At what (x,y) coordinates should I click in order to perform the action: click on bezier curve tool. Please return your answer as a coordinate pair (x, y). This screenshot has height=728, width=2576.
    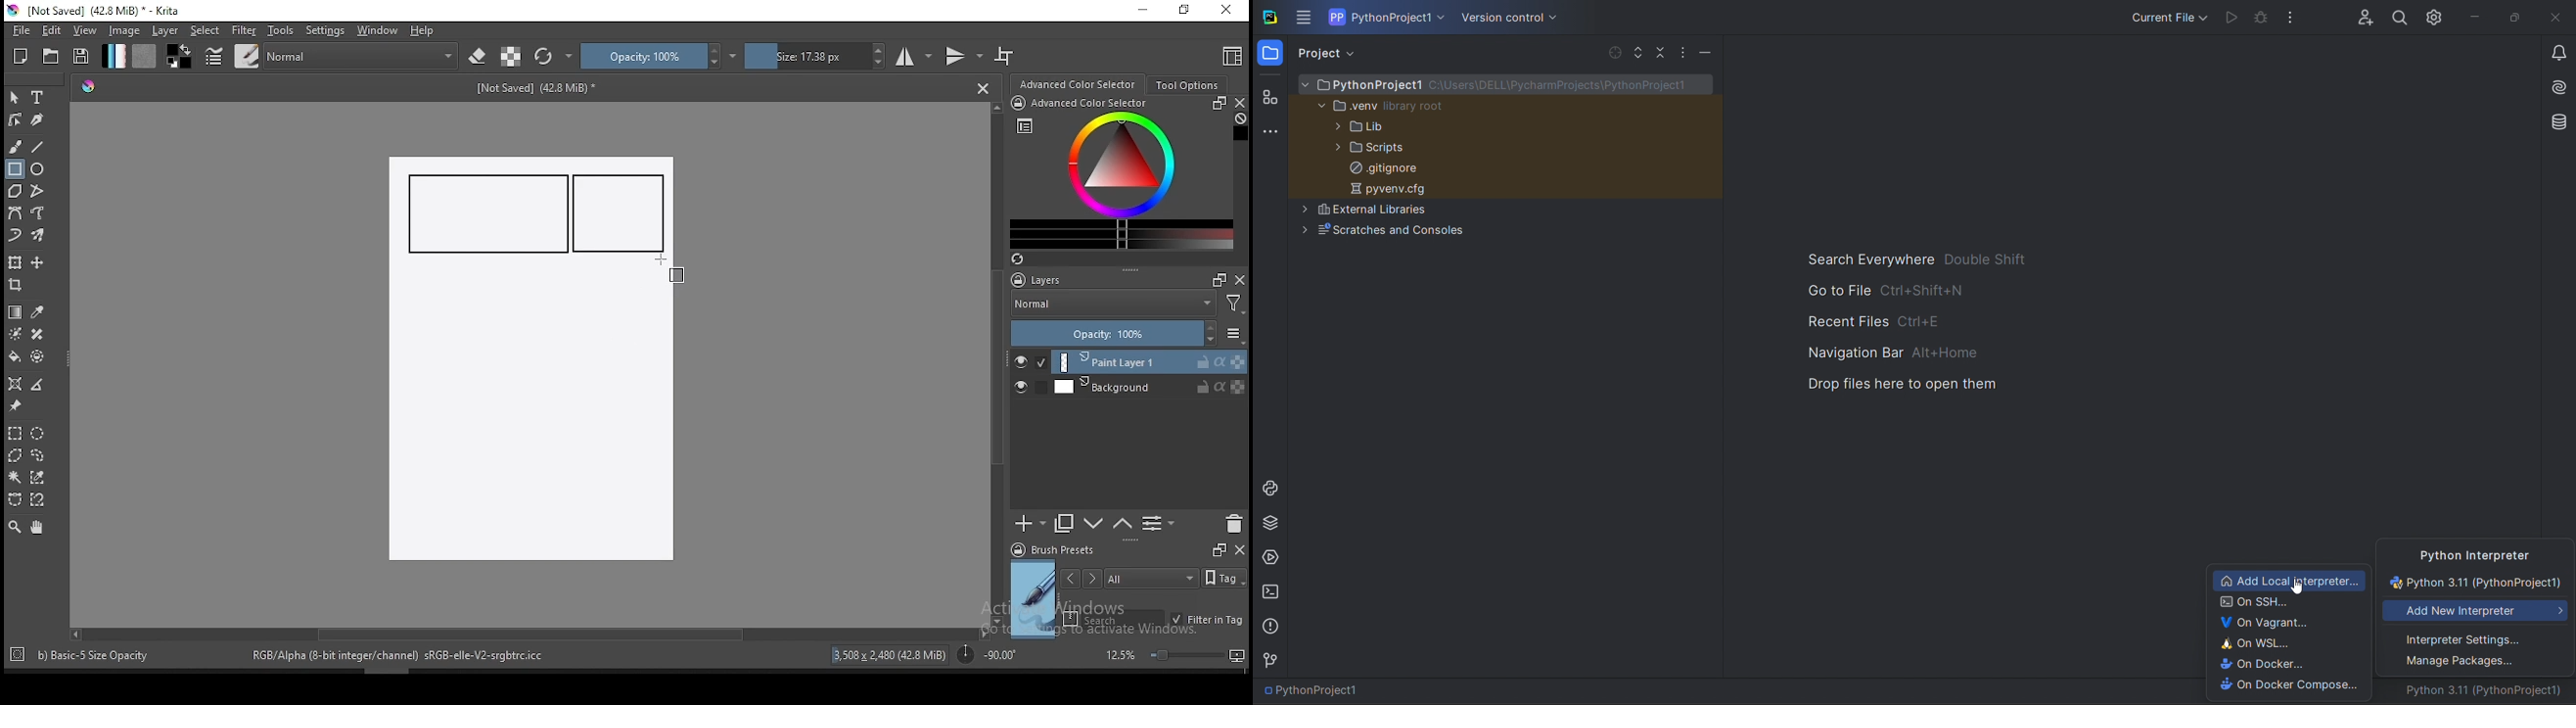
    Looking at the image, I should click on (14, 214).